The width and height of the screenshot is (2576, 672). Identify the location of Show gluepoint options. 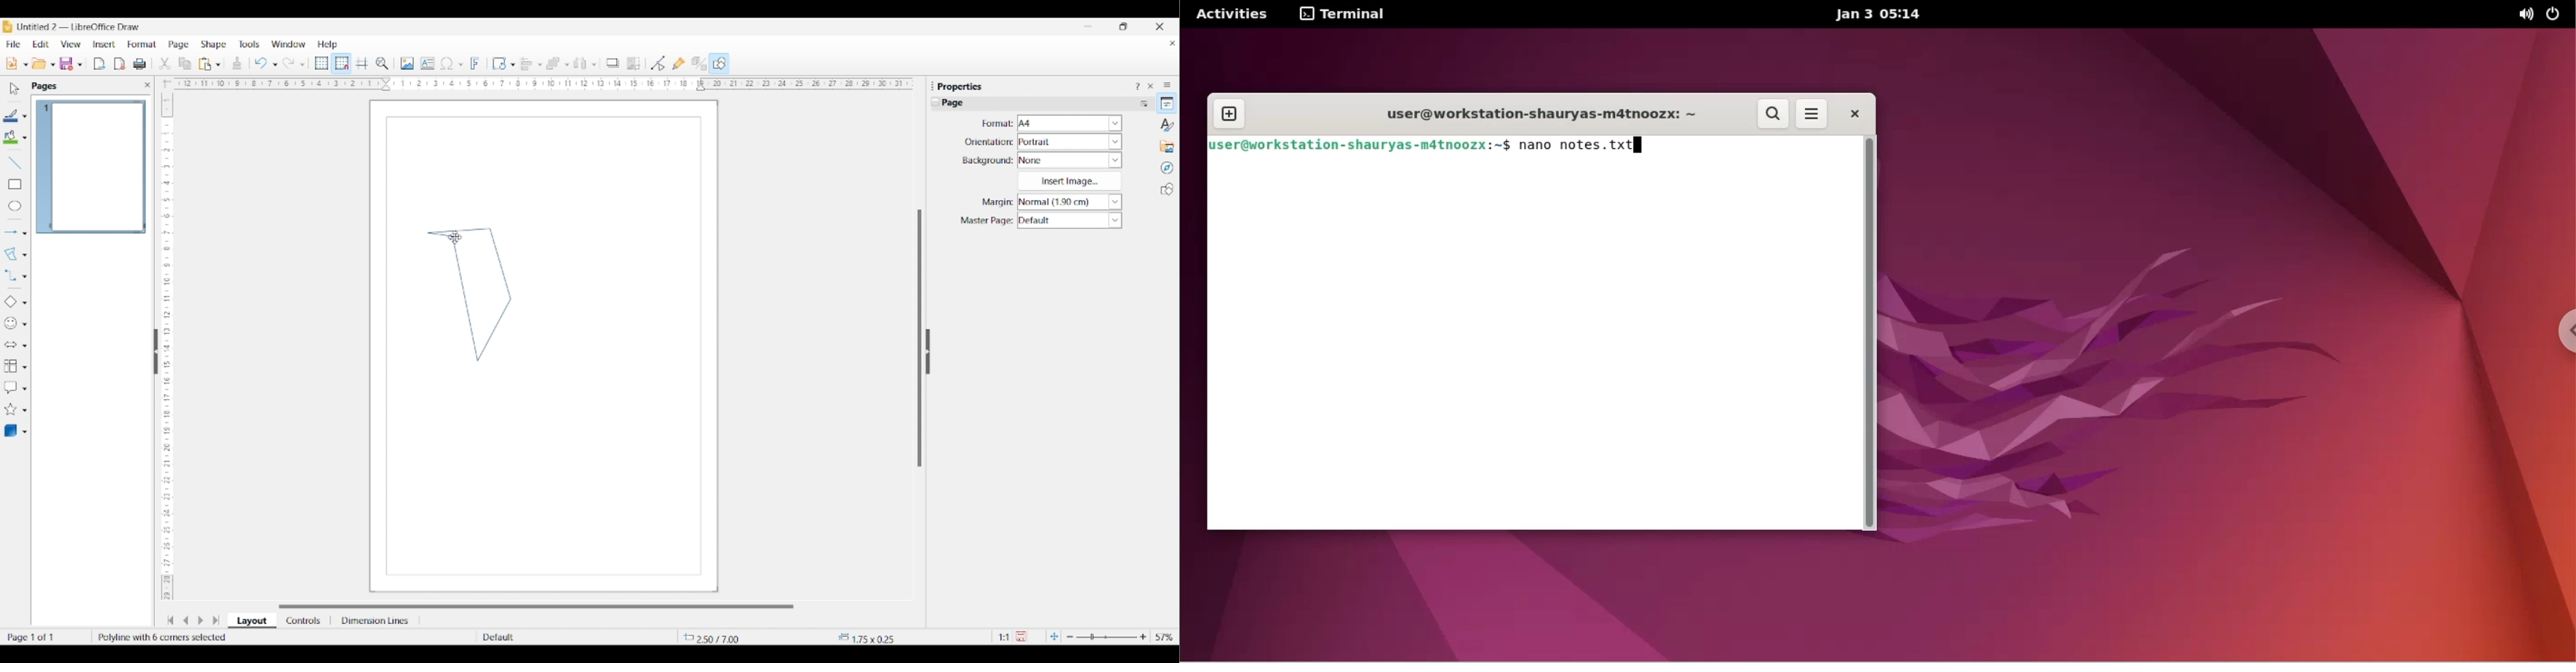
(678, 63).